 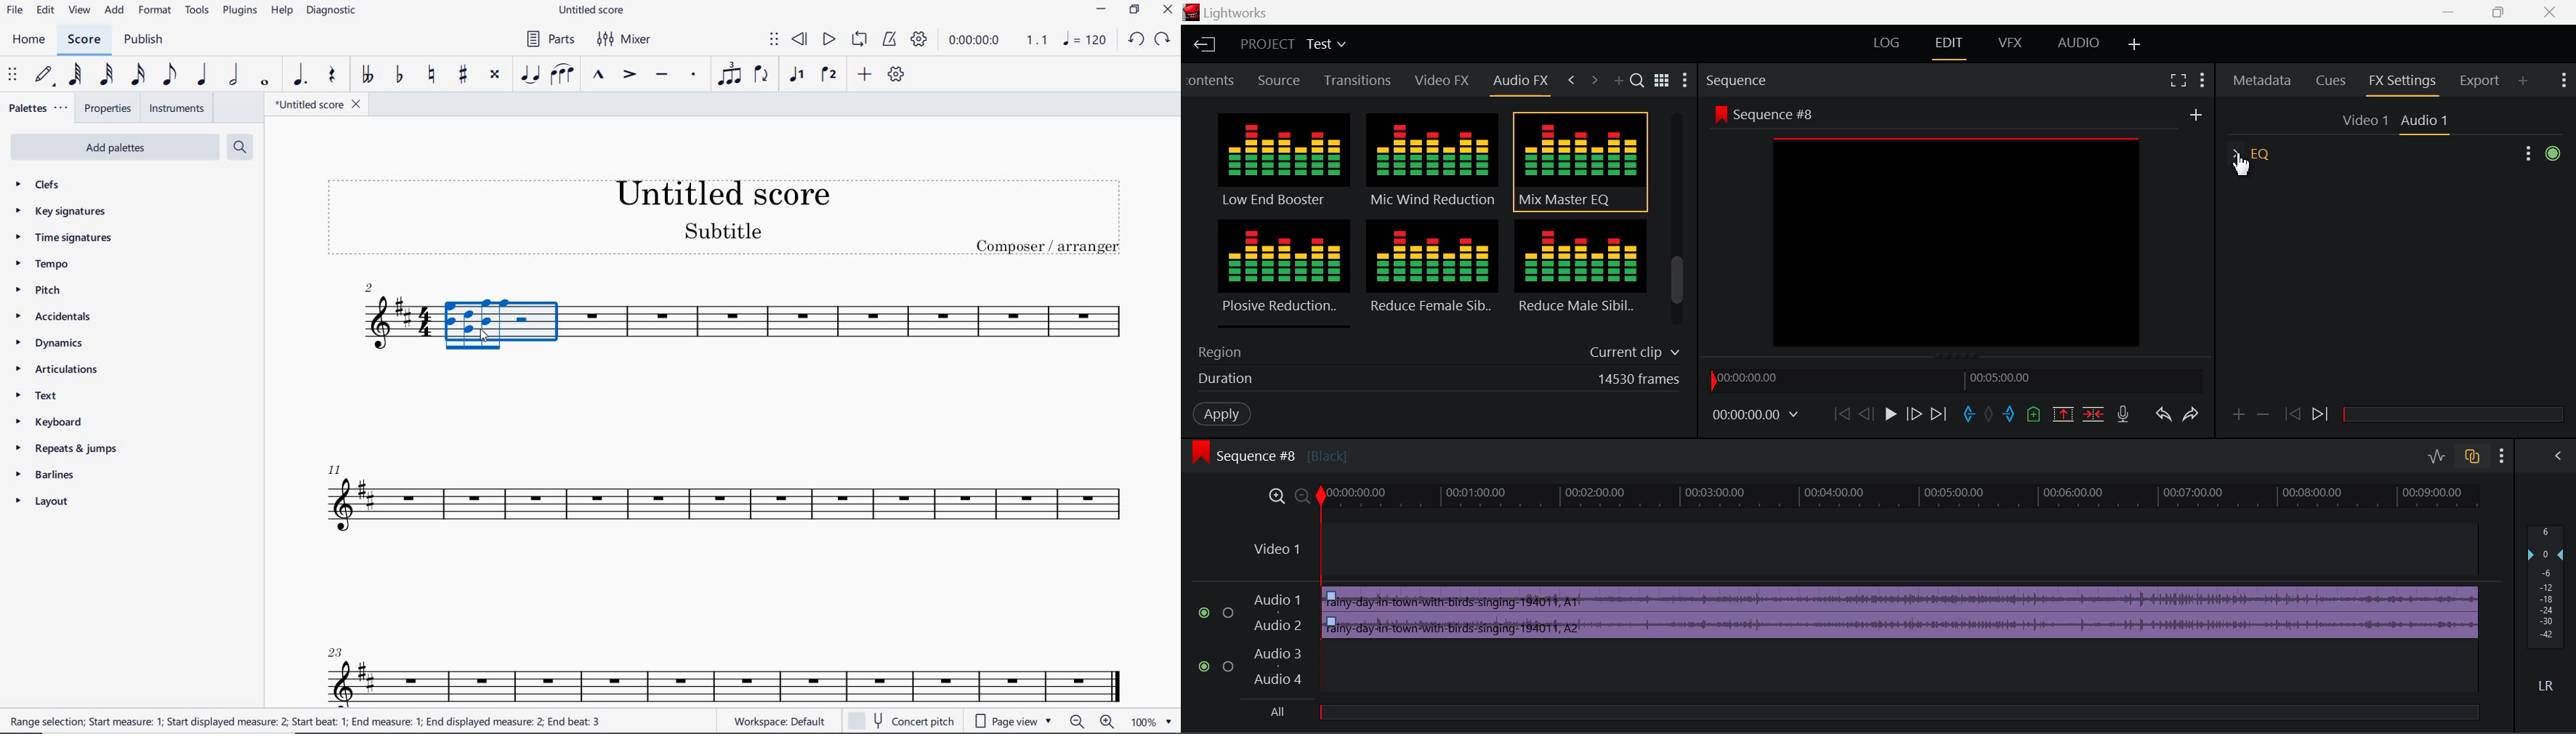 What do you see at coordinates (1594, 78) in the screenshot?
I see `Next Tab` at bounding box center [1594, 78].